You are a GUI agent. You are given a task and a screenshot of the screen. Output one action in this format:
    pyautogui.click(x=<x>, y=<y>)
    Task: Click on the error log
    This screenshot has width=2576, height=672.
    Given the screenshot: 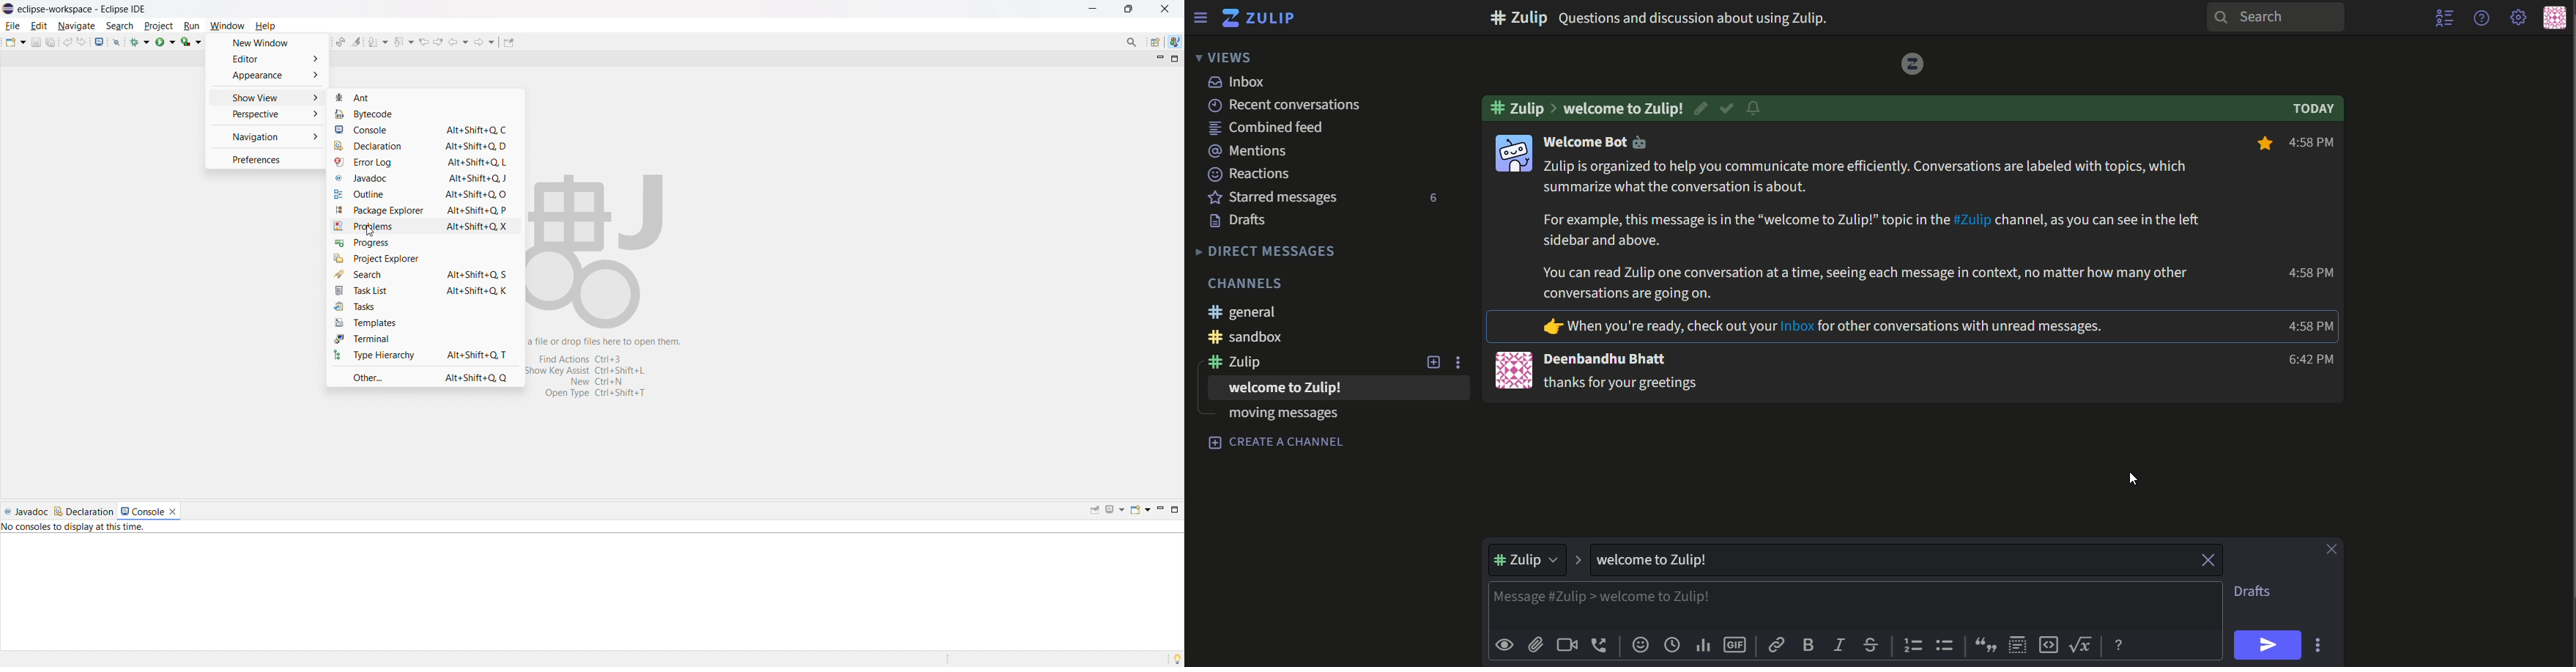 What is the action you would take?
    pyautogui.click(x=425, y=161)
    